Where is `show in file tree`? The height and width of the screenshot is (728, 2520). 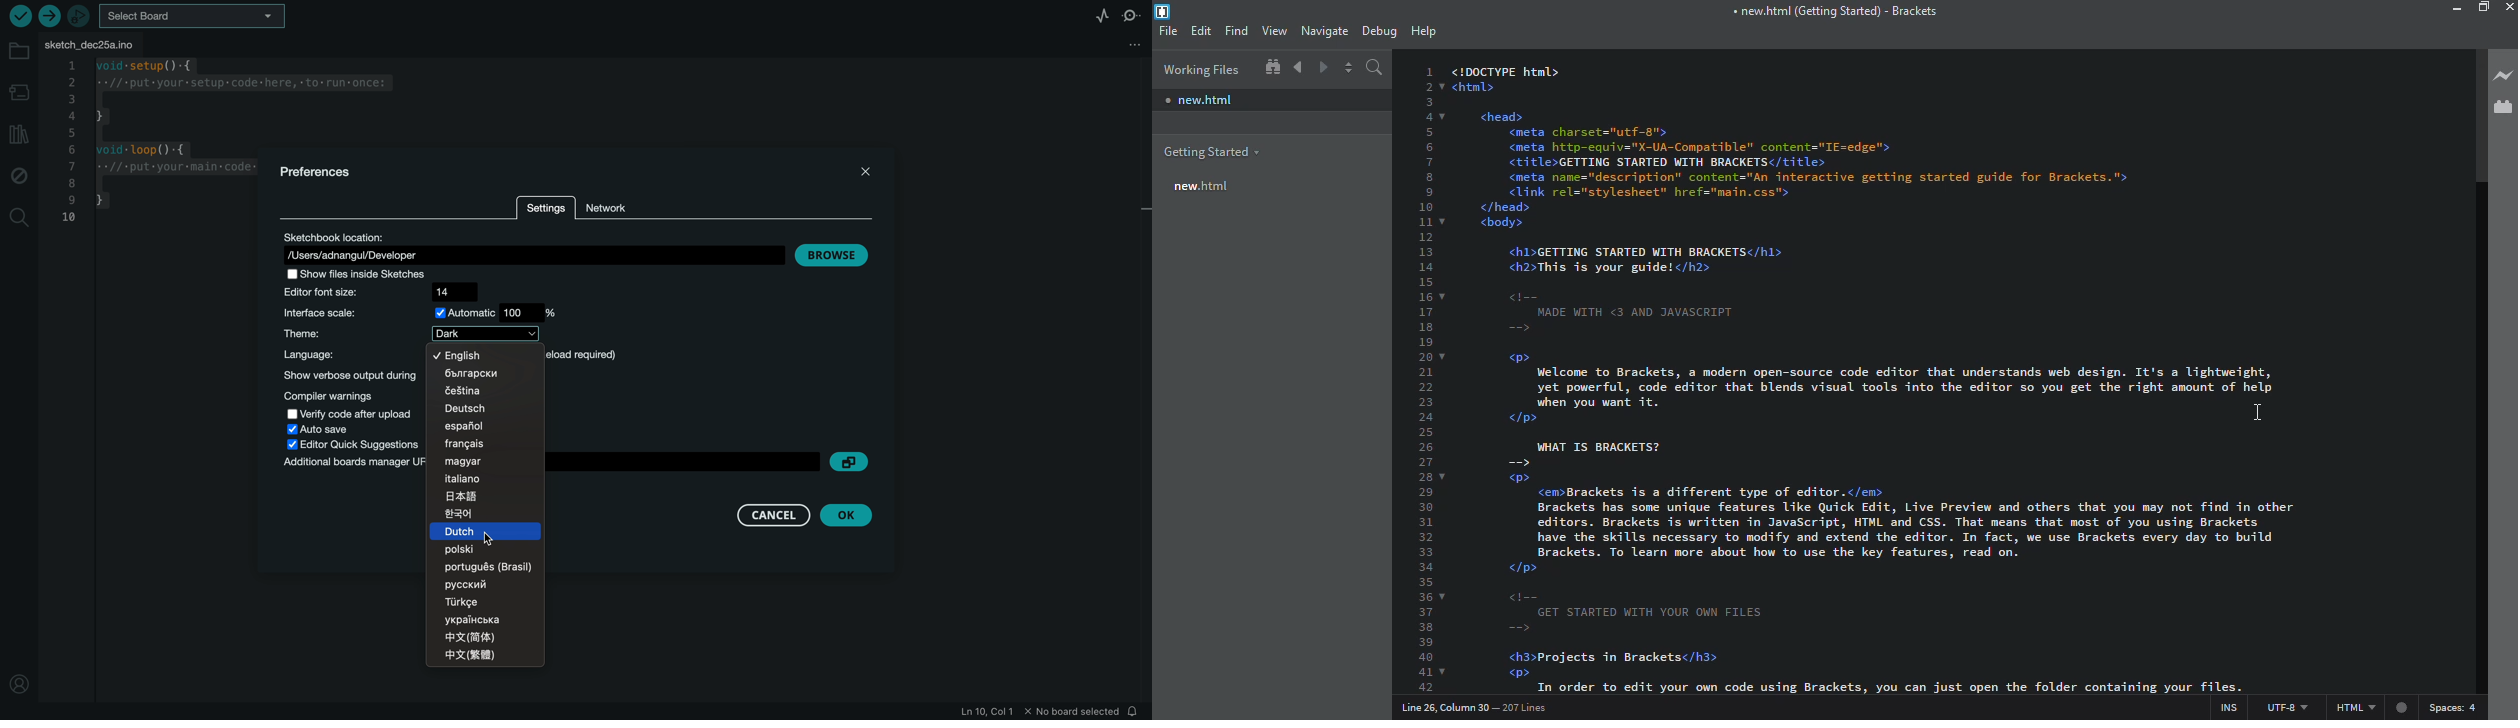 show in file tree is located at coordinates (1272, 67).